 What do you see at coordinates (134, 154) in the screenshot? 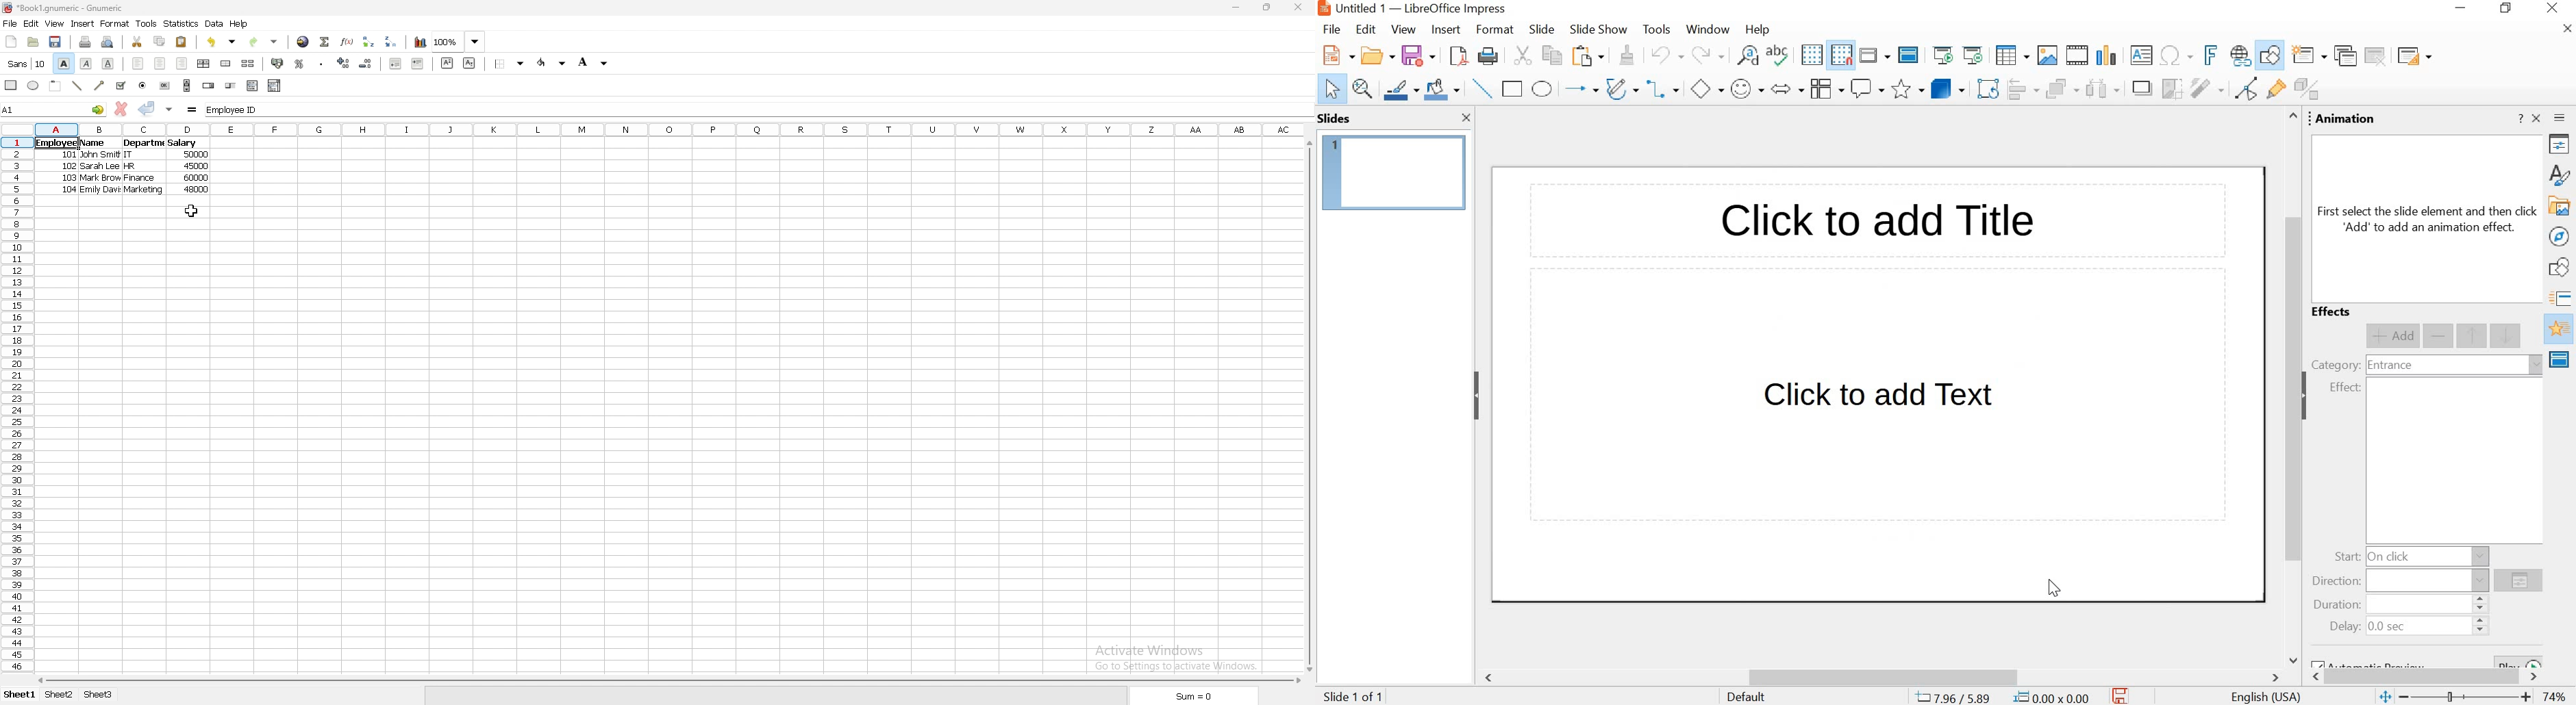
I see `it` at bounding box center [134, 154].